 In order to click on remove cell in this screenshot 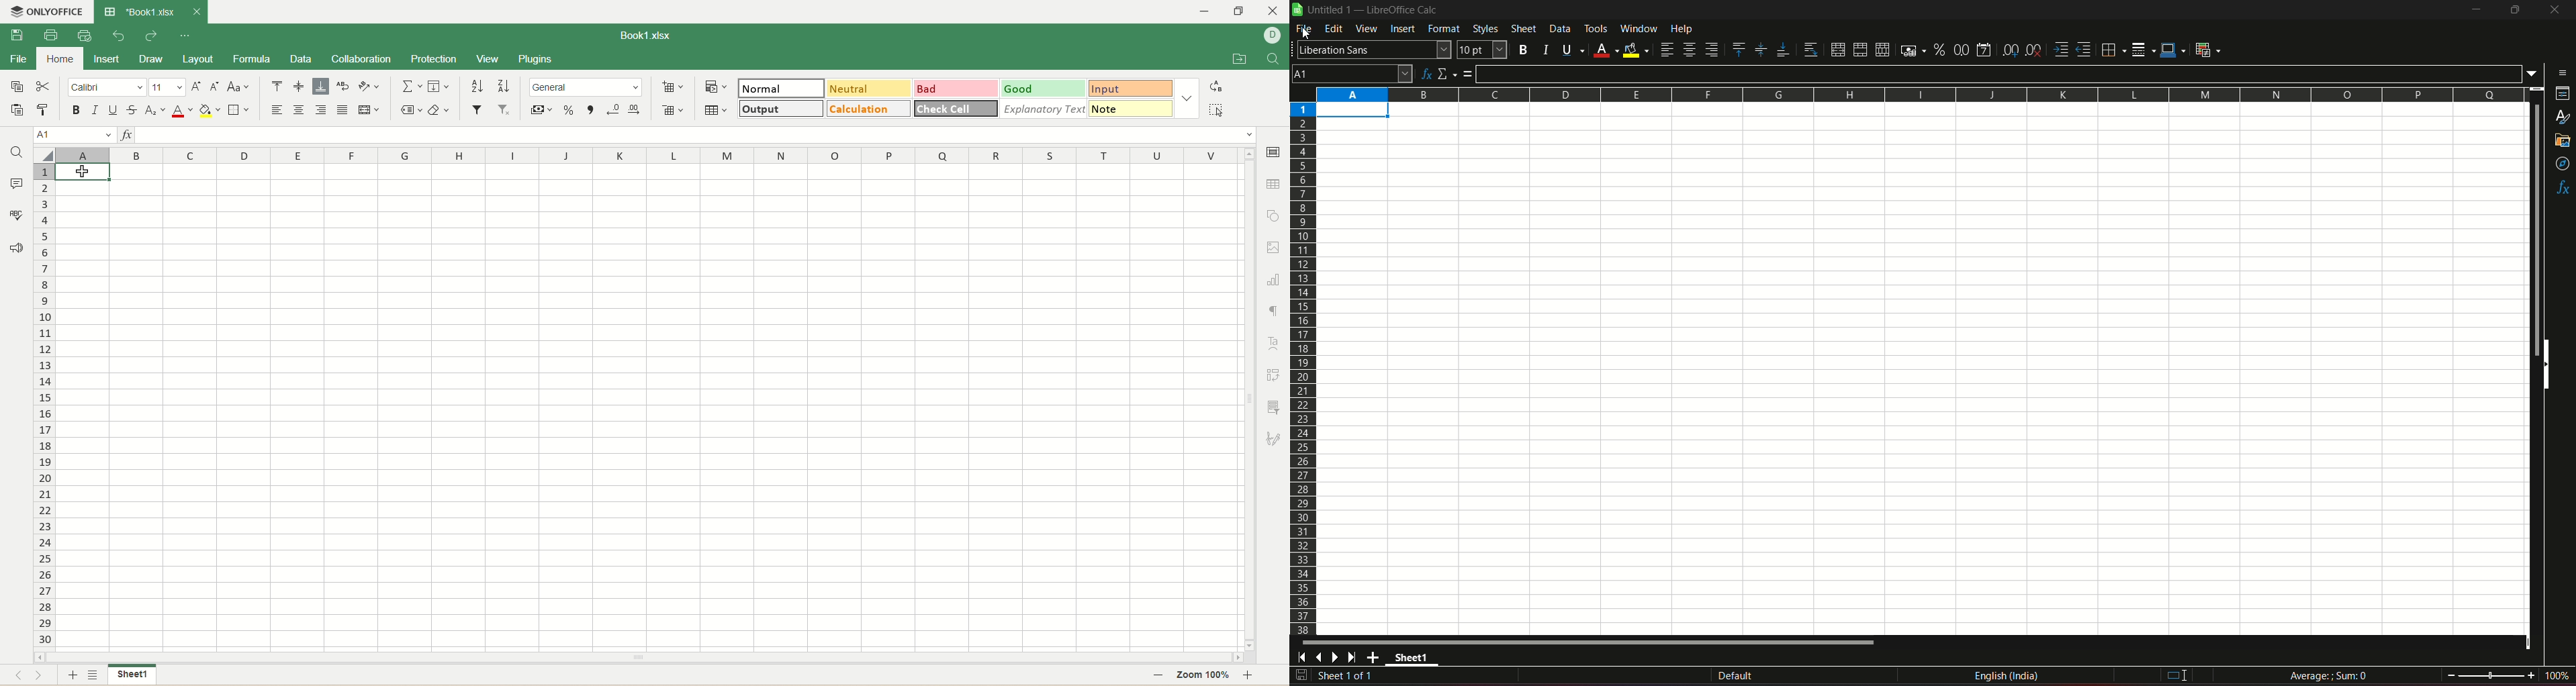, I will do `click(672, 109)`.